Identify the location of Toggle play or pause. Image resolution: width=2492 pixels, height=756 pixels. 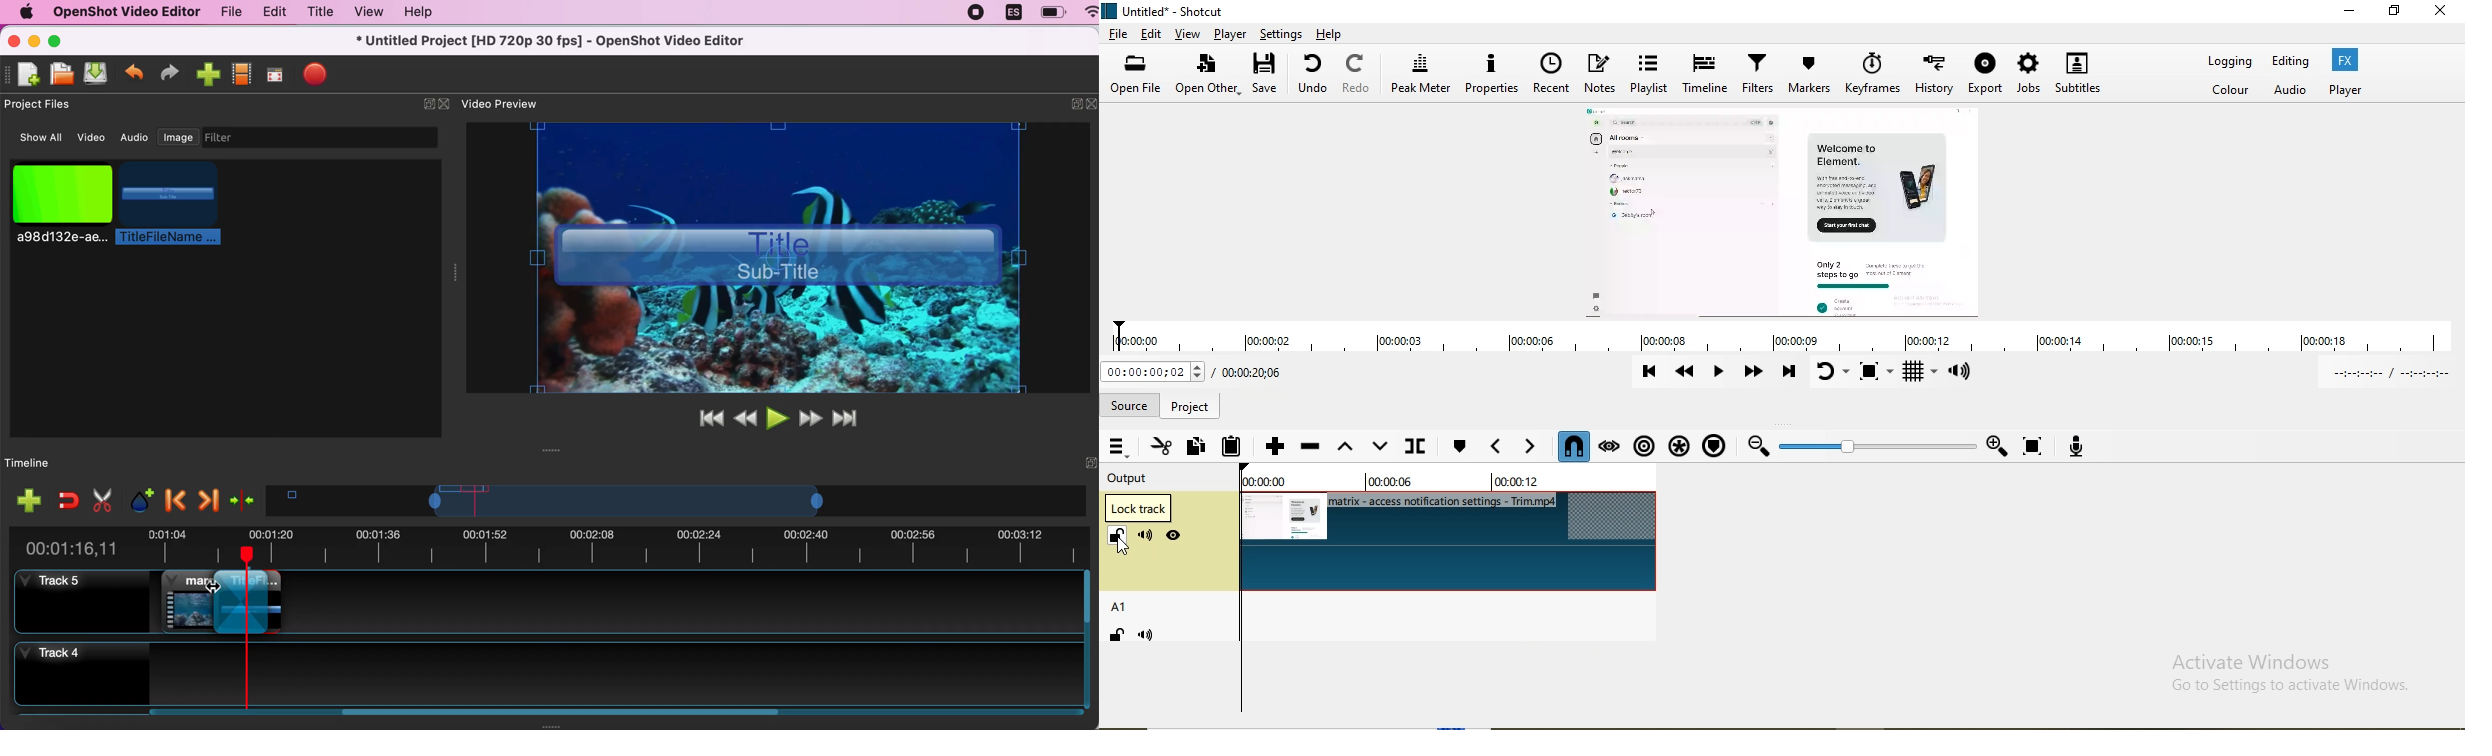
(1722, 373).